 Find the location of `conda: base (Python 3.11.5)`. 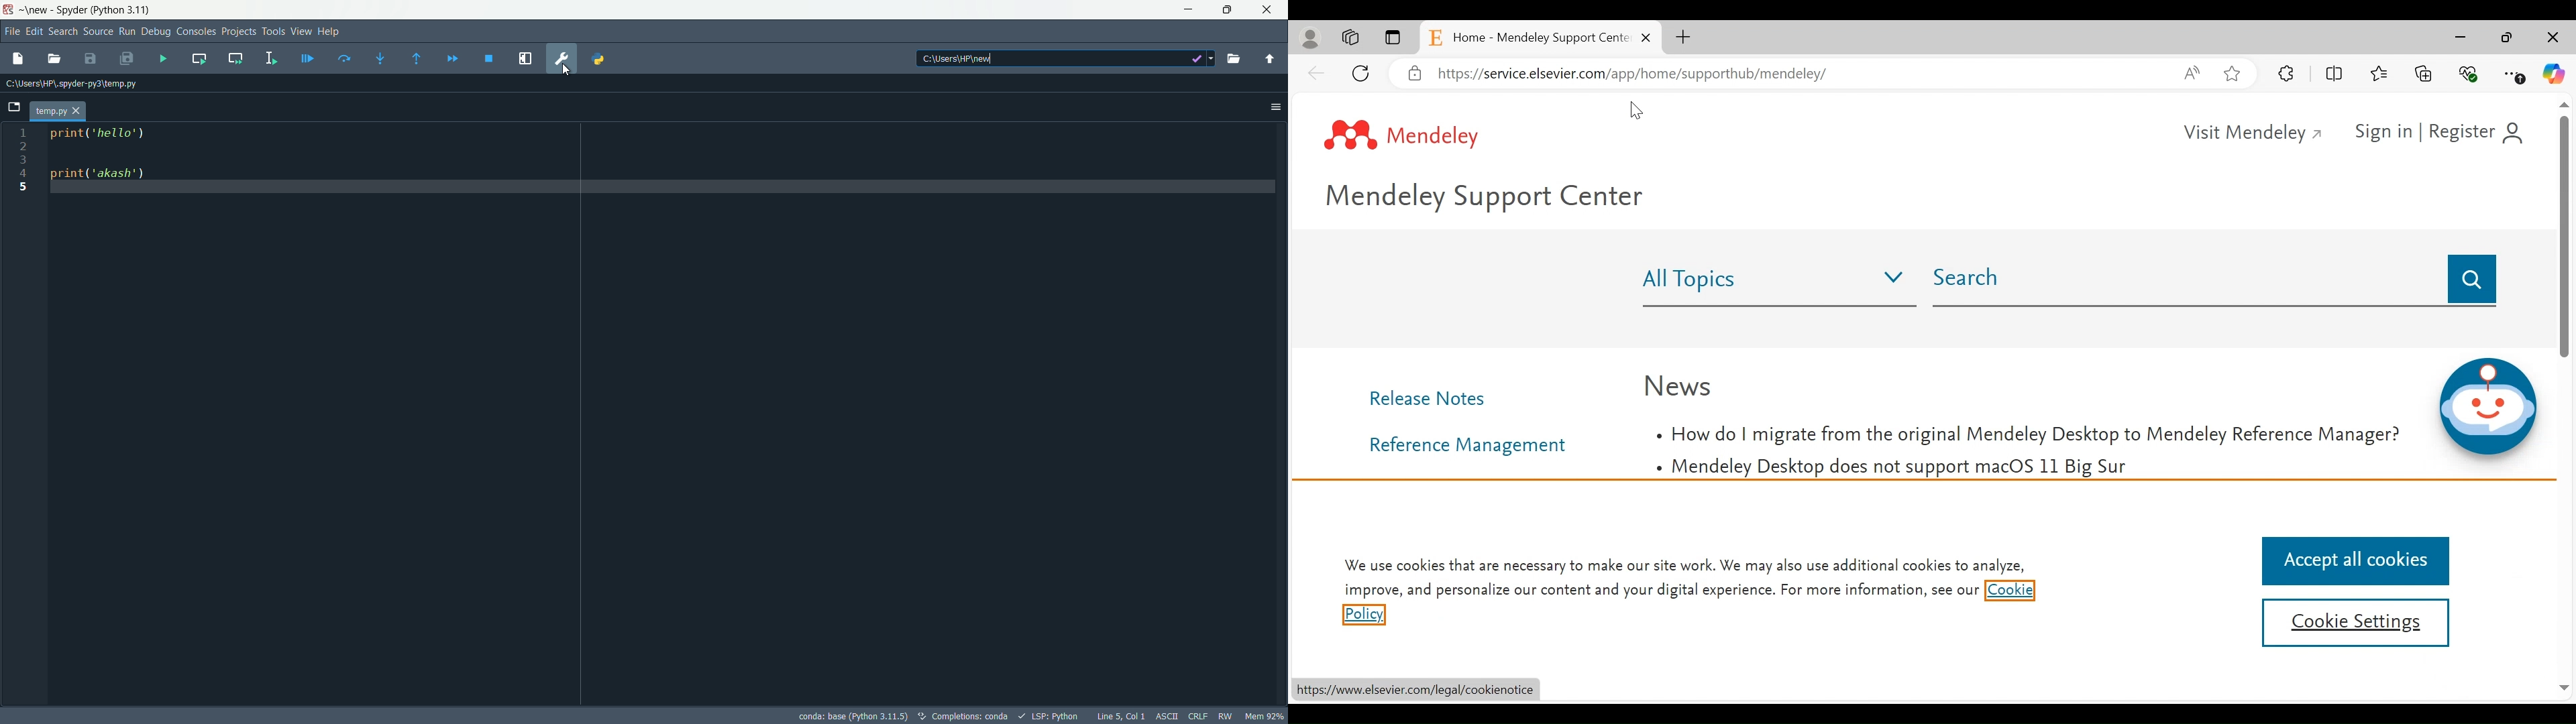

conda: base (Python 3.11.5) is located at coordinates (853, 715).